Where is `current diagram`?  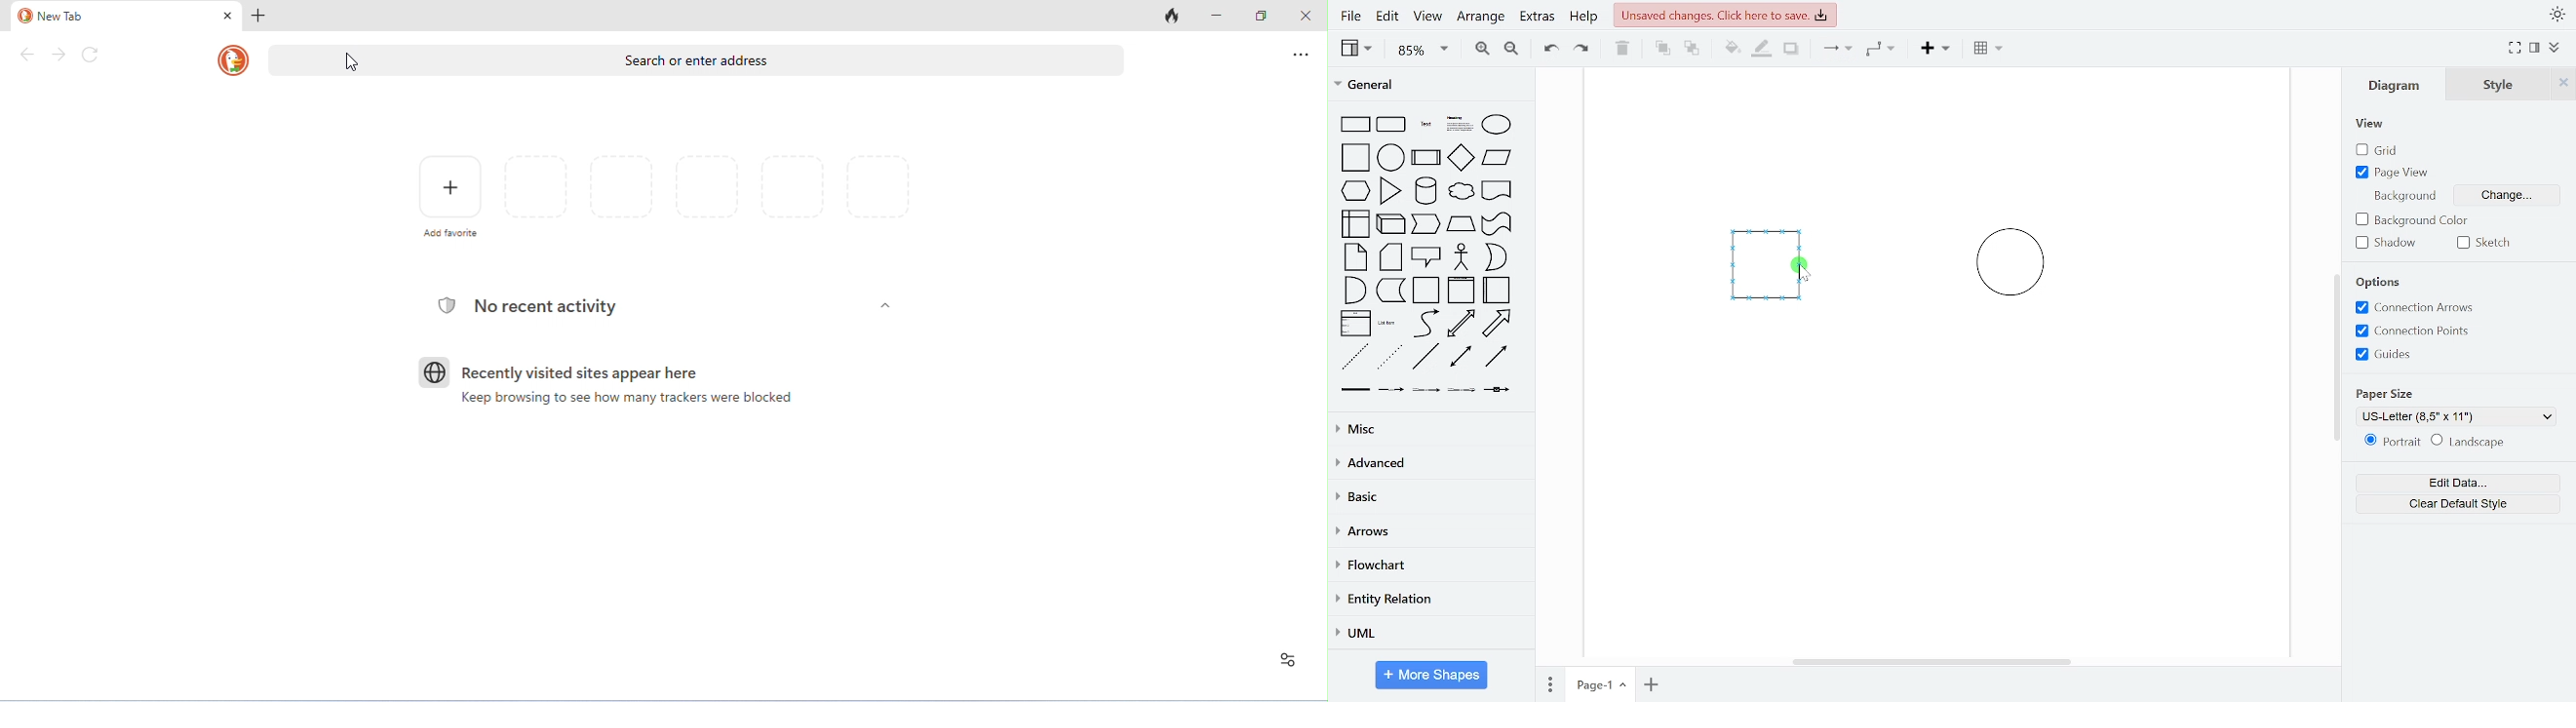
current diagram is located at coordinates (1927, 303).